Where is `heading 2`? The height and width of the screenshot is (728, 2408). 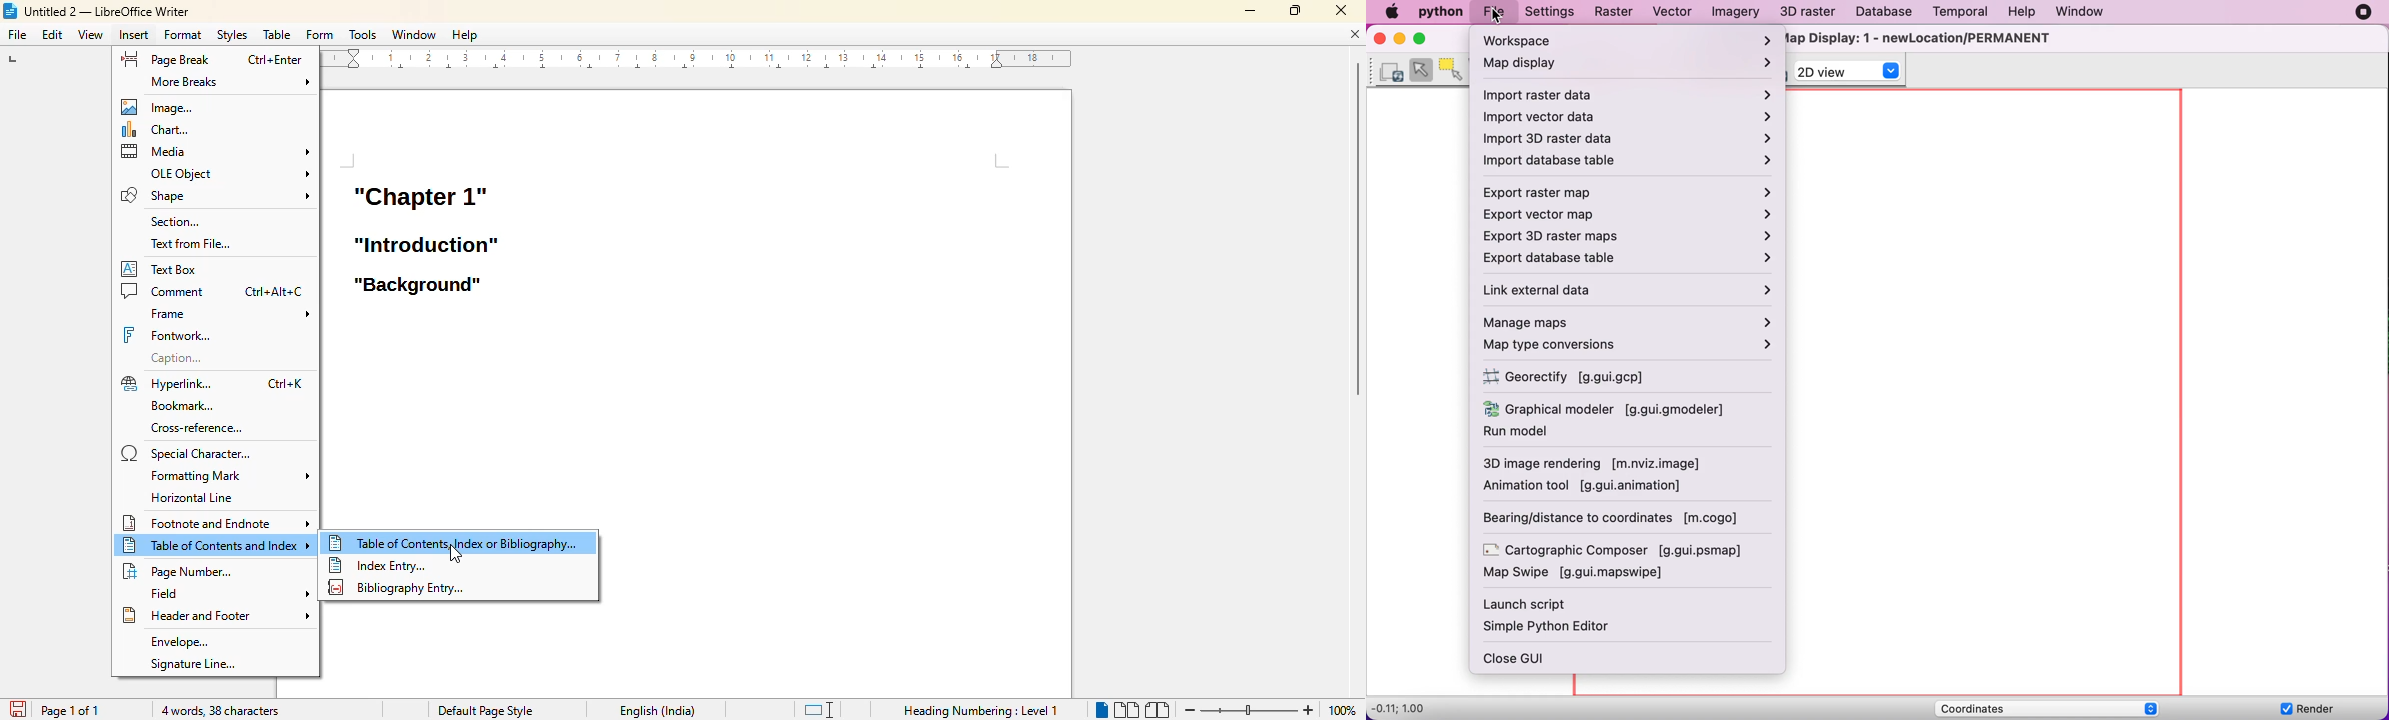
heading 2 is located at coordinates (427, 244).